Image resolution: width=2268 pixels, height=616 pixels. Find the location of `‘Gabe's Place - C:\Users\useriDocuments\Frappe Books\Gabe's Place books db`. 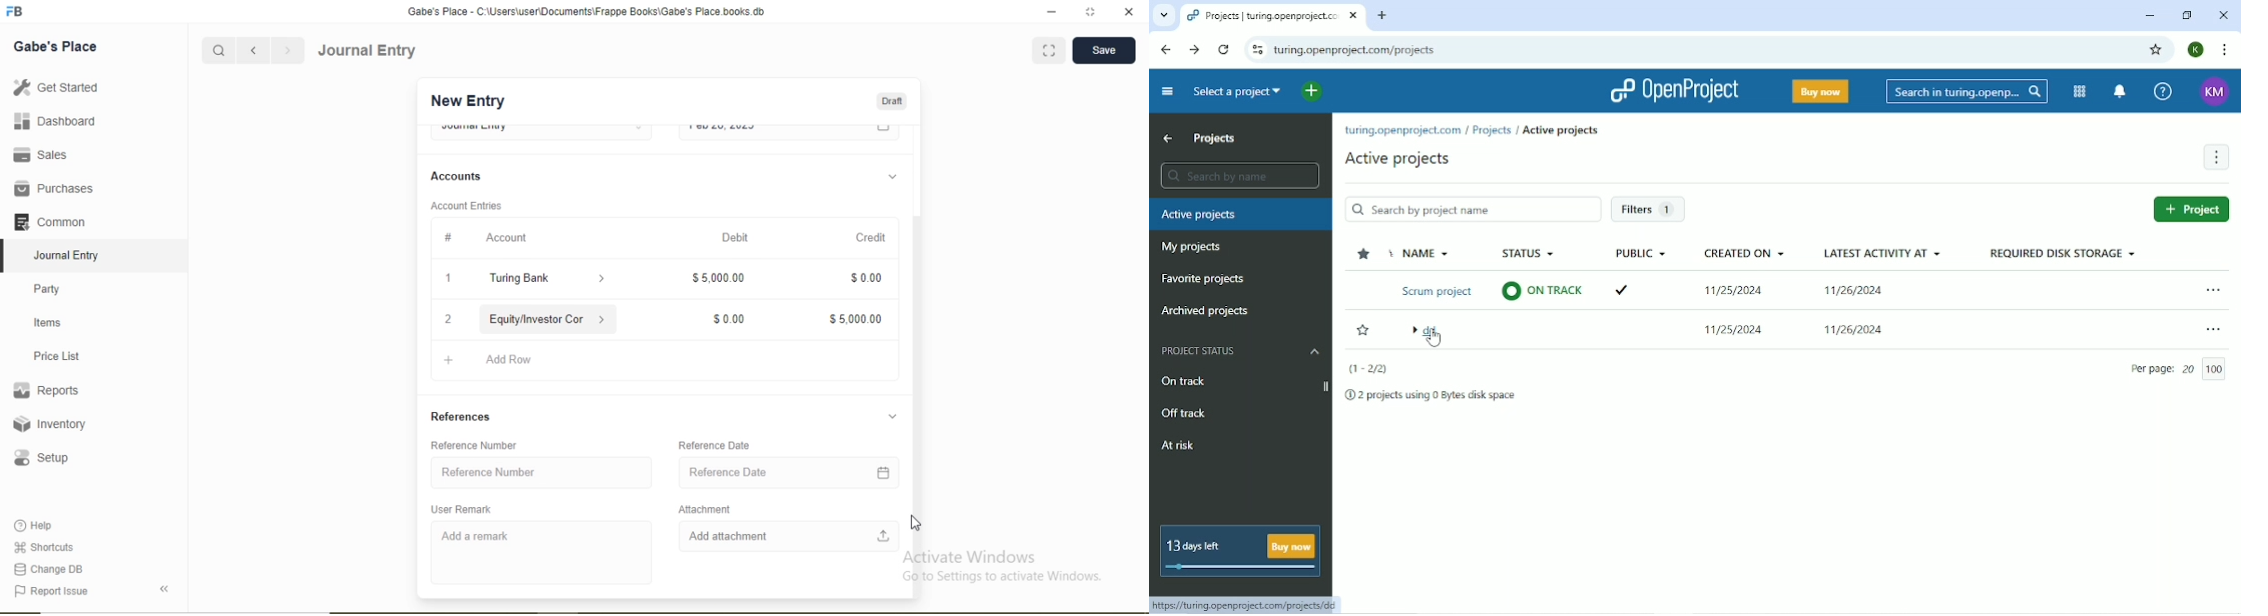

‘Gabe's Place - C:\Users\useriDocuments\Frappe Books\Gabe's Place books db is located at coordinates (585, 12).